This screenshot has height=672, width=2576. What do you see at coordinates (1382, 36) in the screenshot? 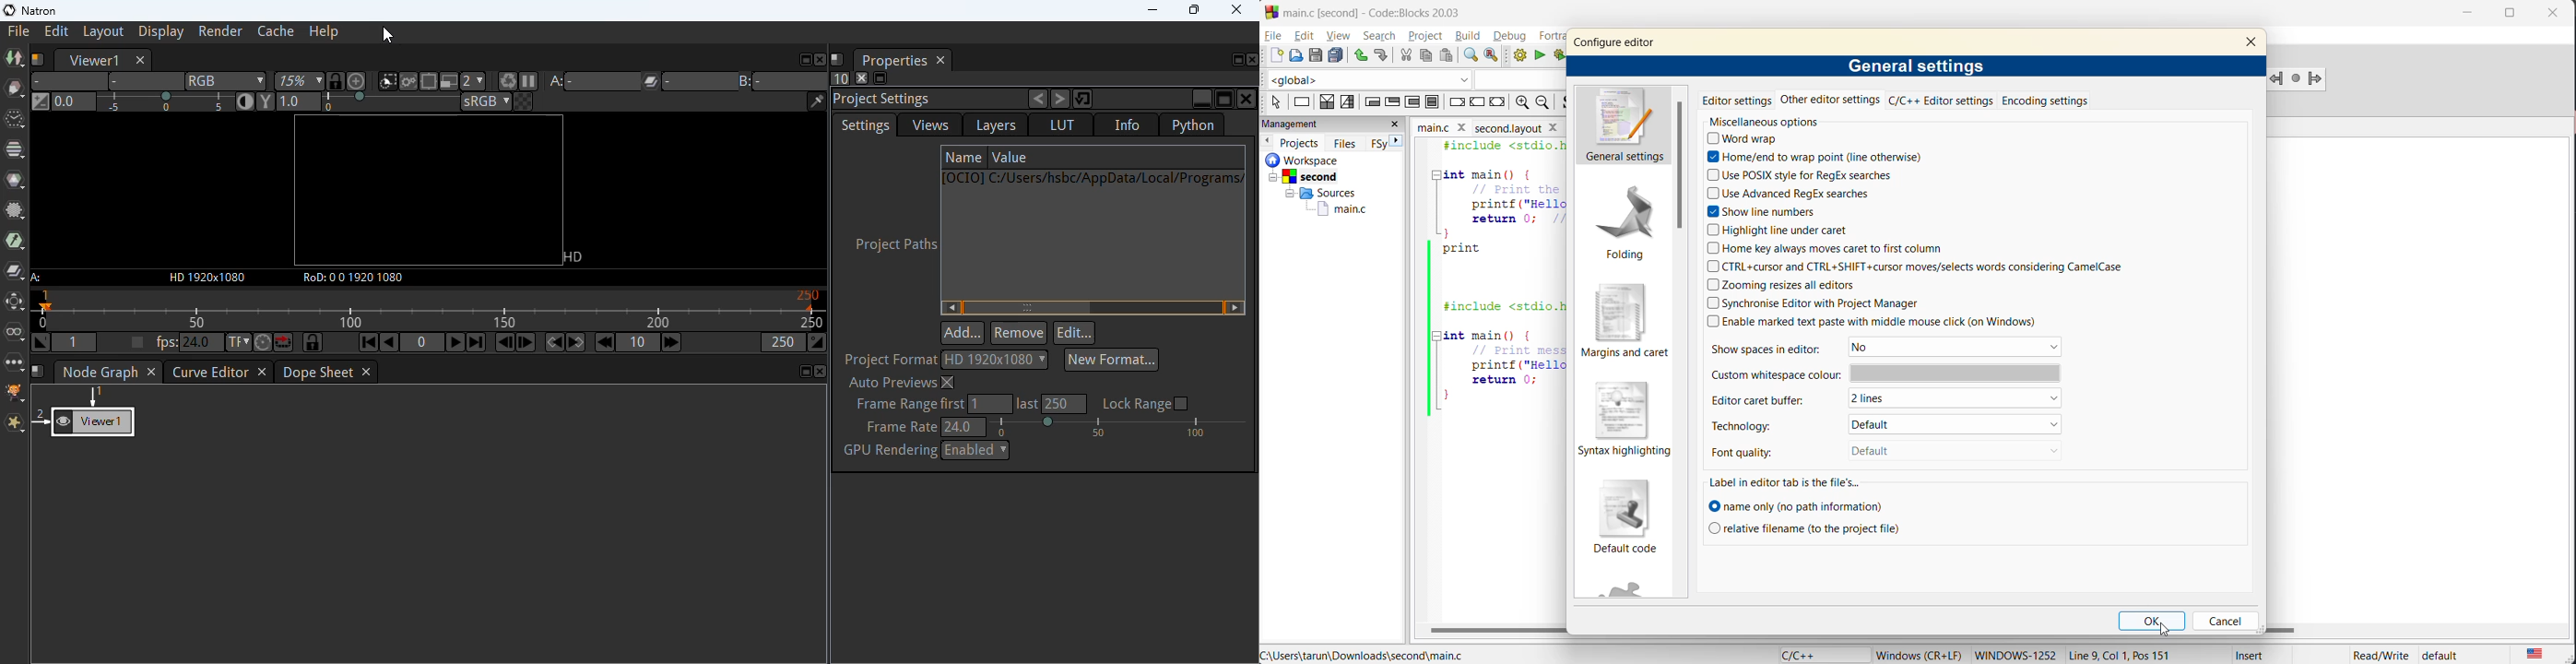
I see `search` at bounding box center [1382, 36].